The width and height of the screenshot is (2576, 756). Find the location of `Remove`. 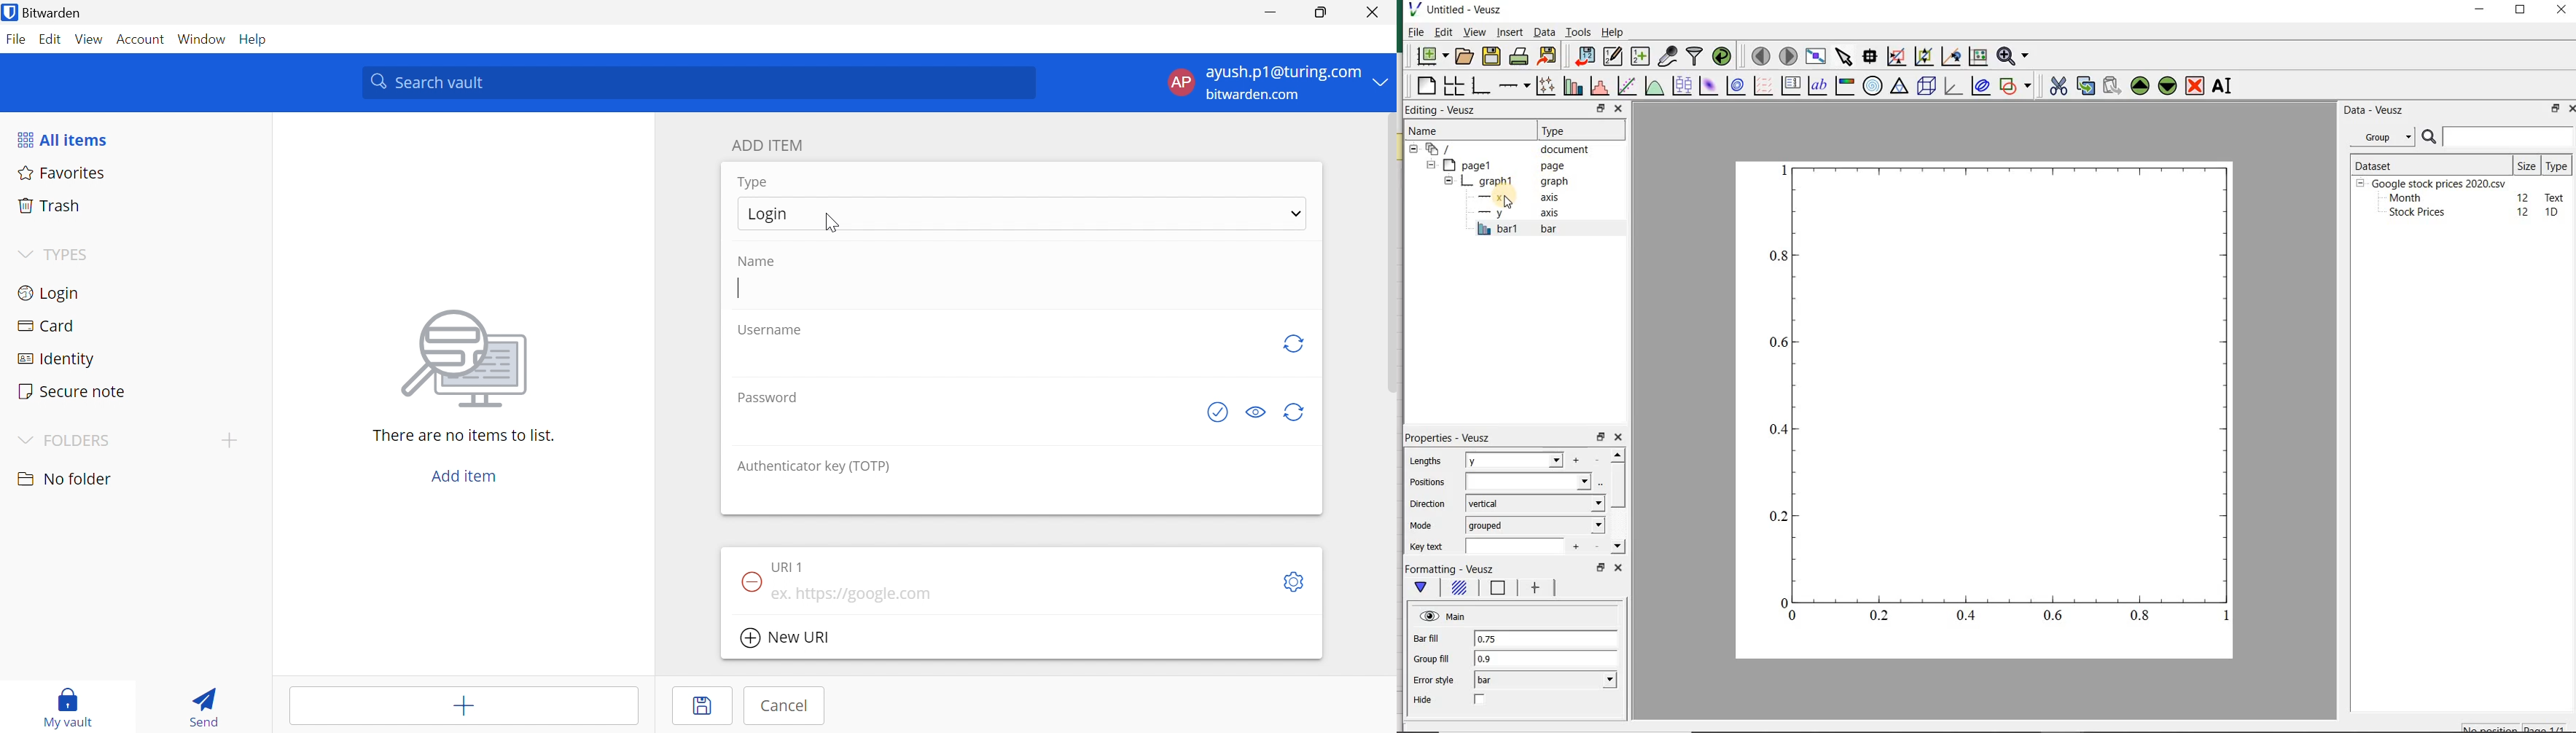

Remove is located at coordinates (749, 581).